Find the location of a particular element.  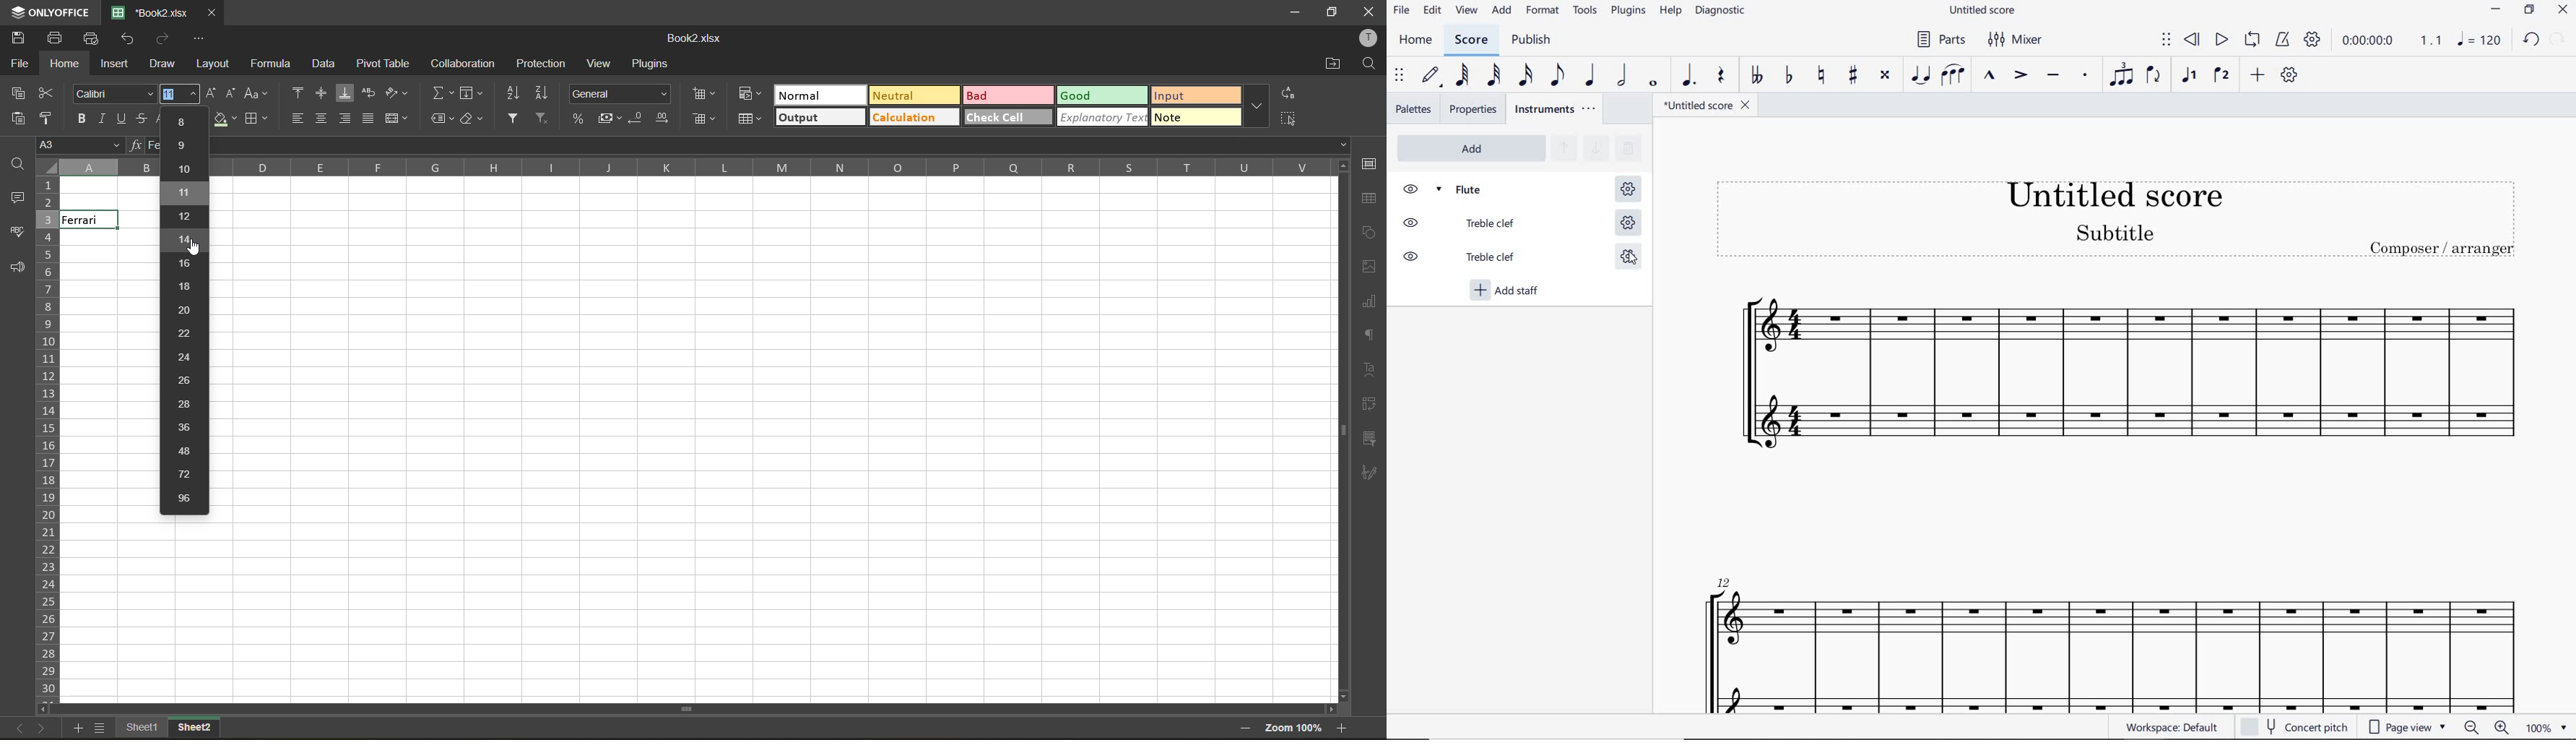

LOOP PLAYBACK is located at coordinates (2251, 43).